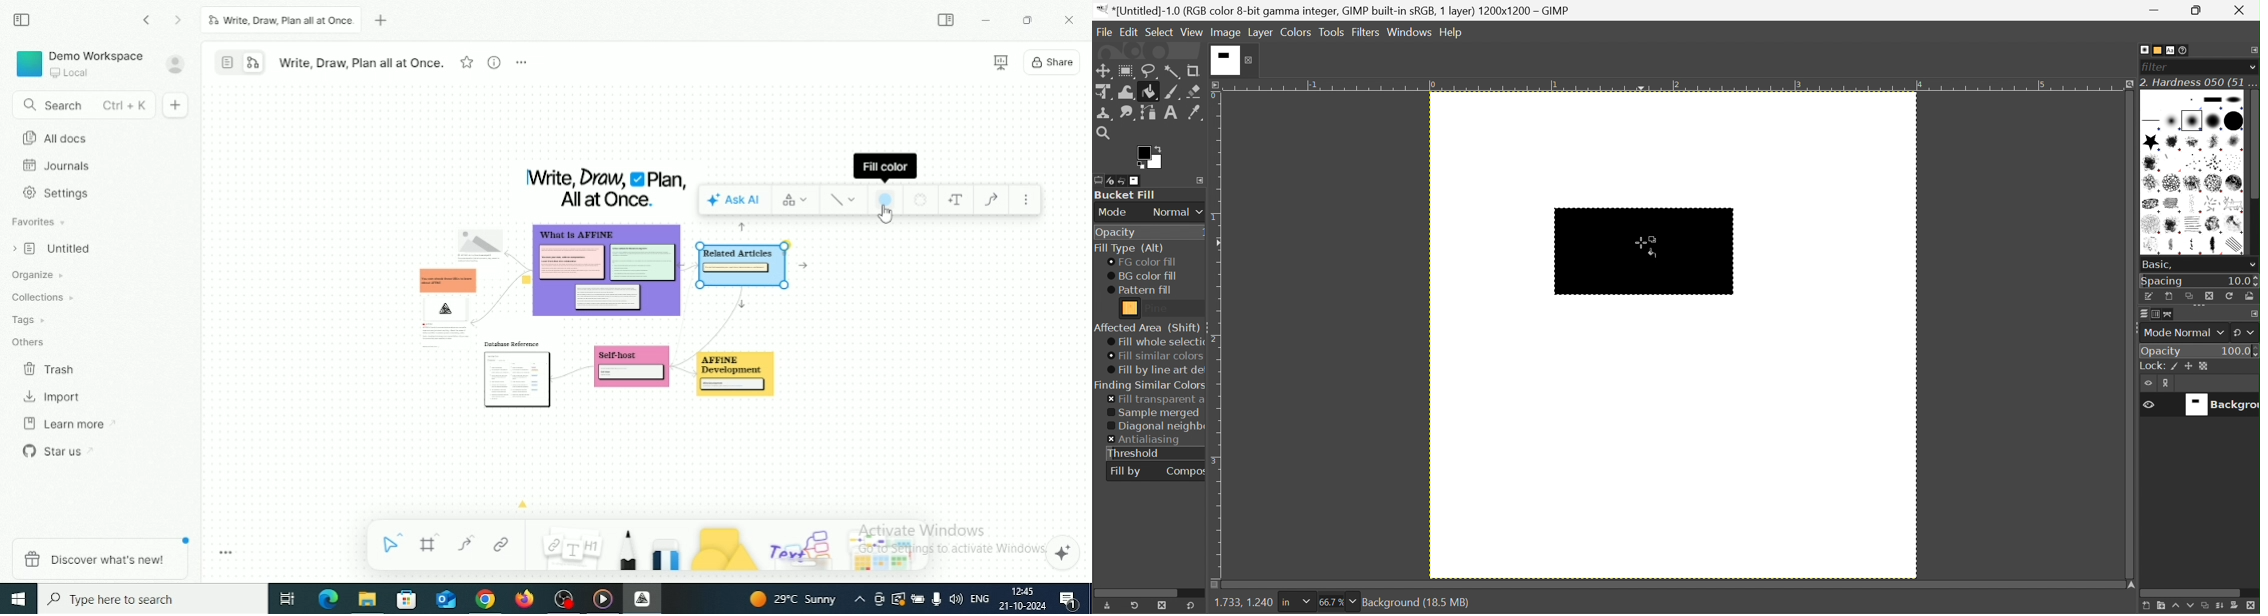  What do you see at coordinates (1193, 71) in the screenshot?
I see `Crop Tool` at bounding box center [1193, 71].